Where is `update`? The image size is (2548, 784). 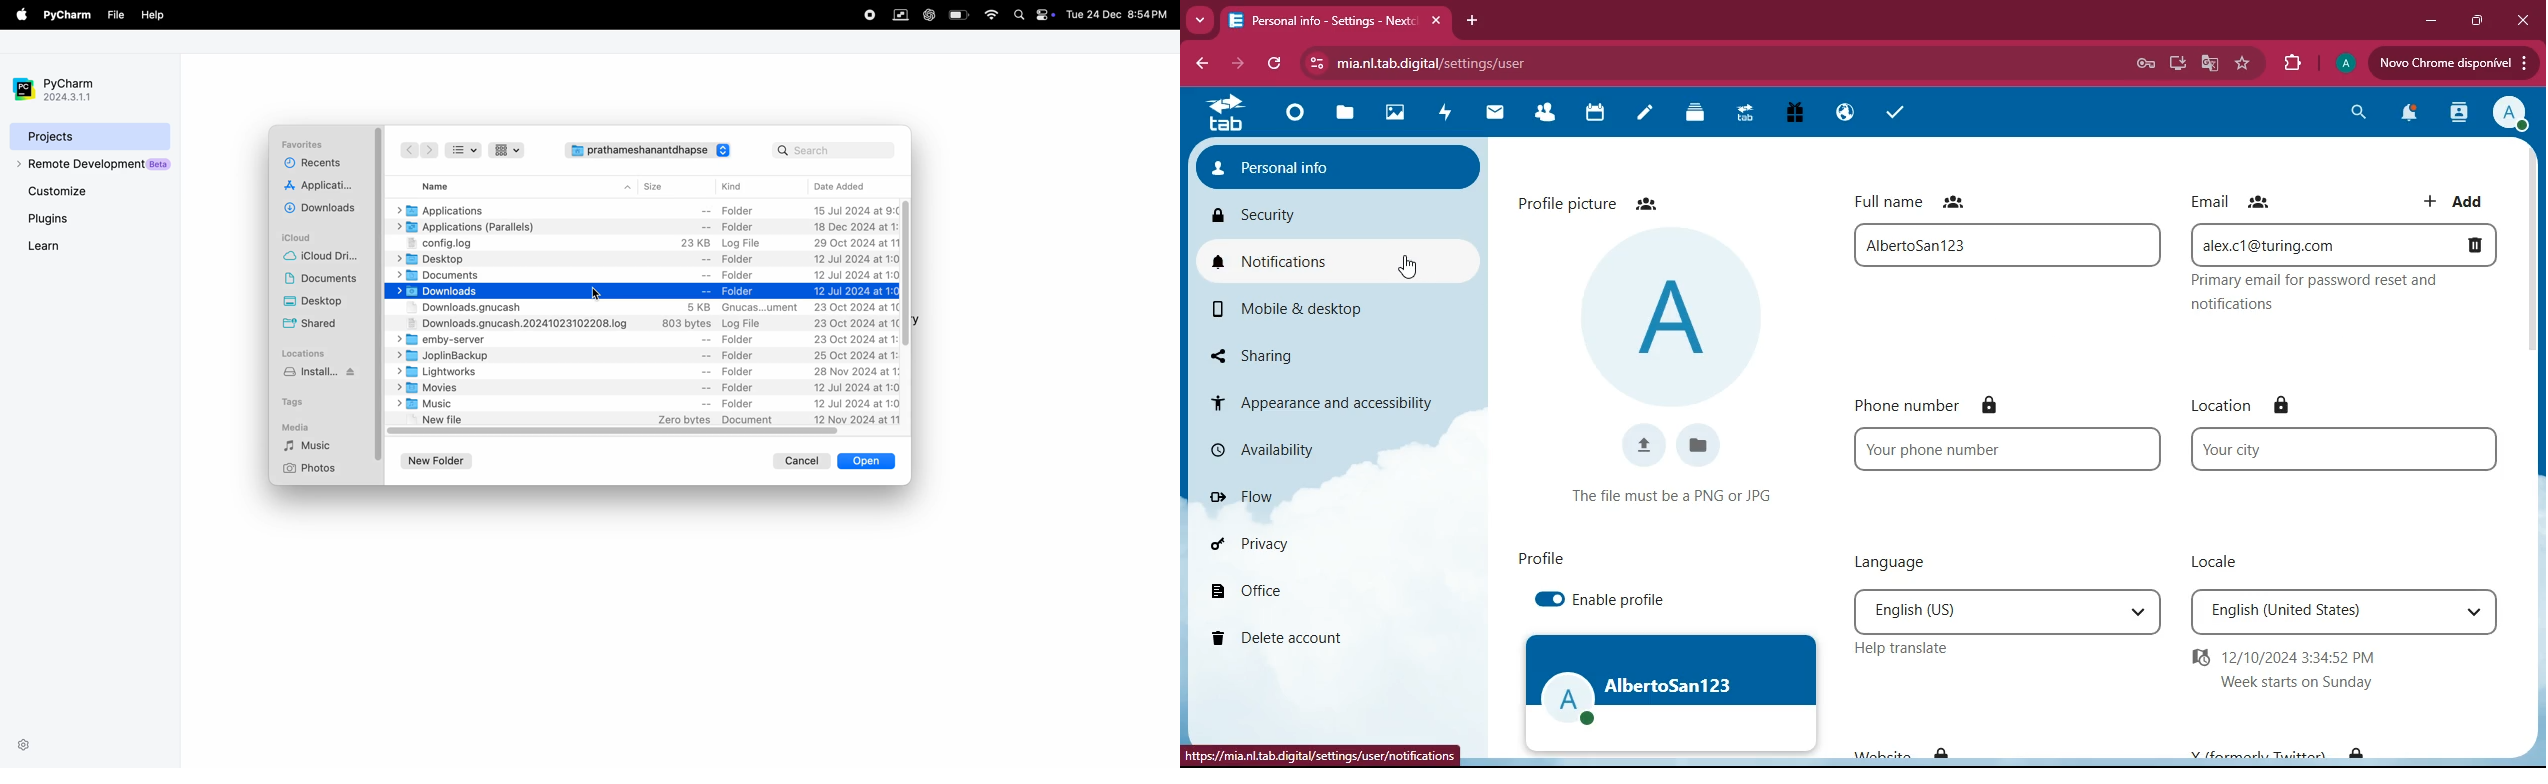 update is located at coordinates (2450, 63).